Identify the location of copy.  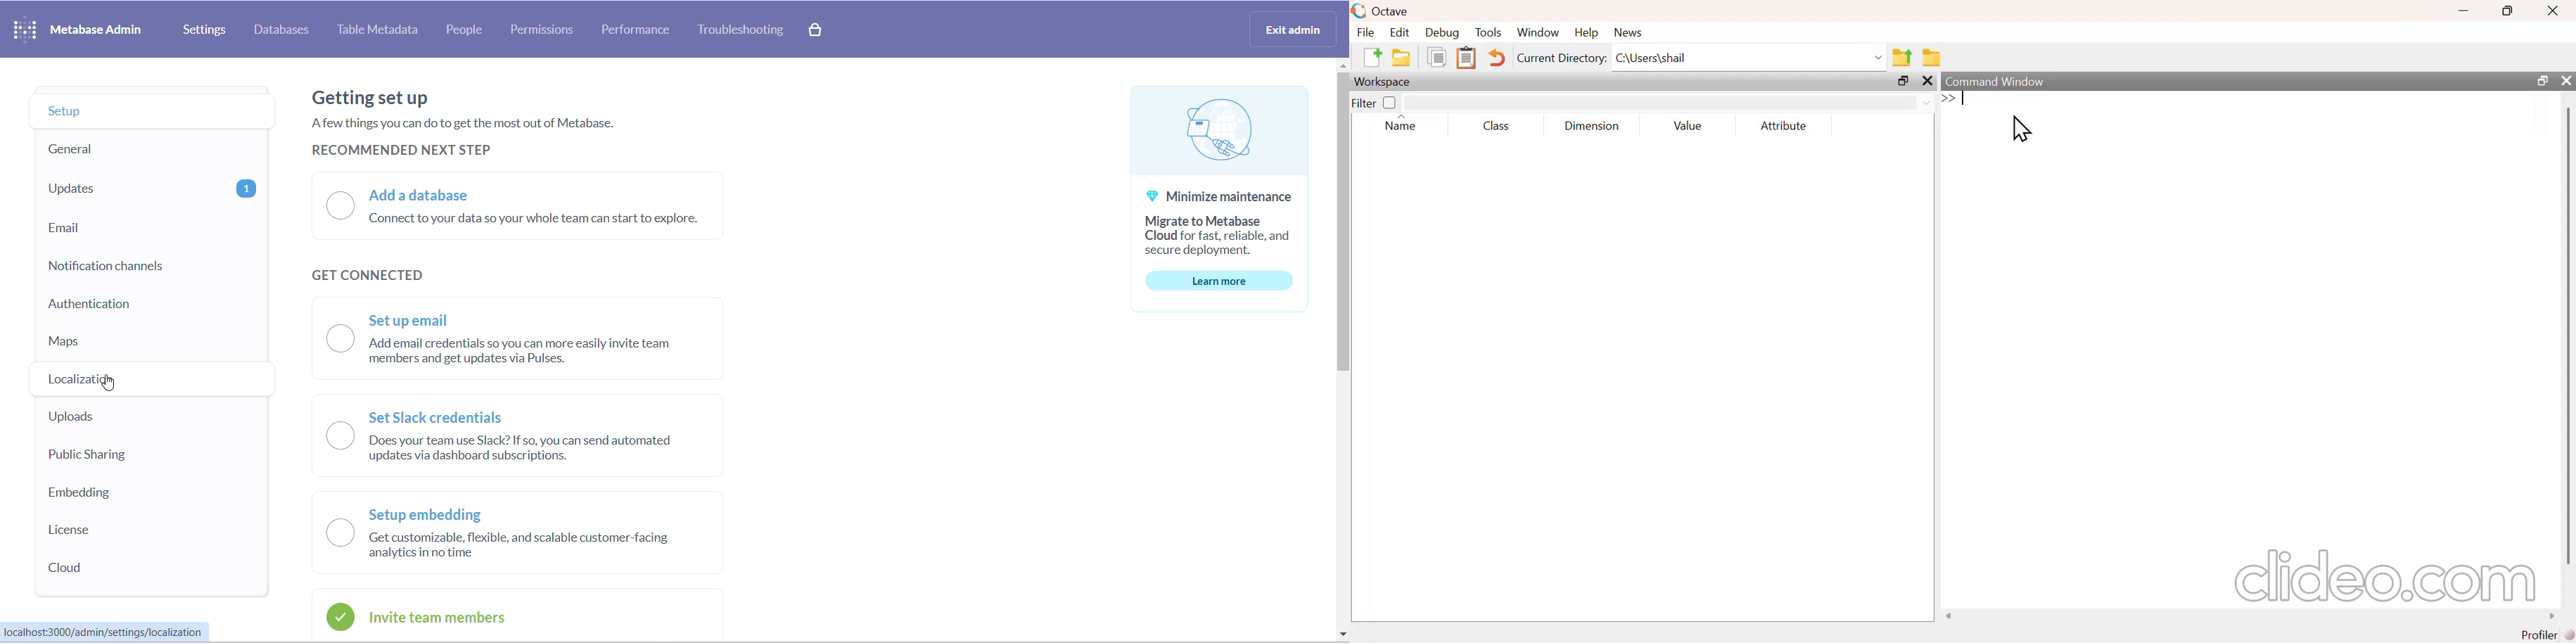
(1433, 58).